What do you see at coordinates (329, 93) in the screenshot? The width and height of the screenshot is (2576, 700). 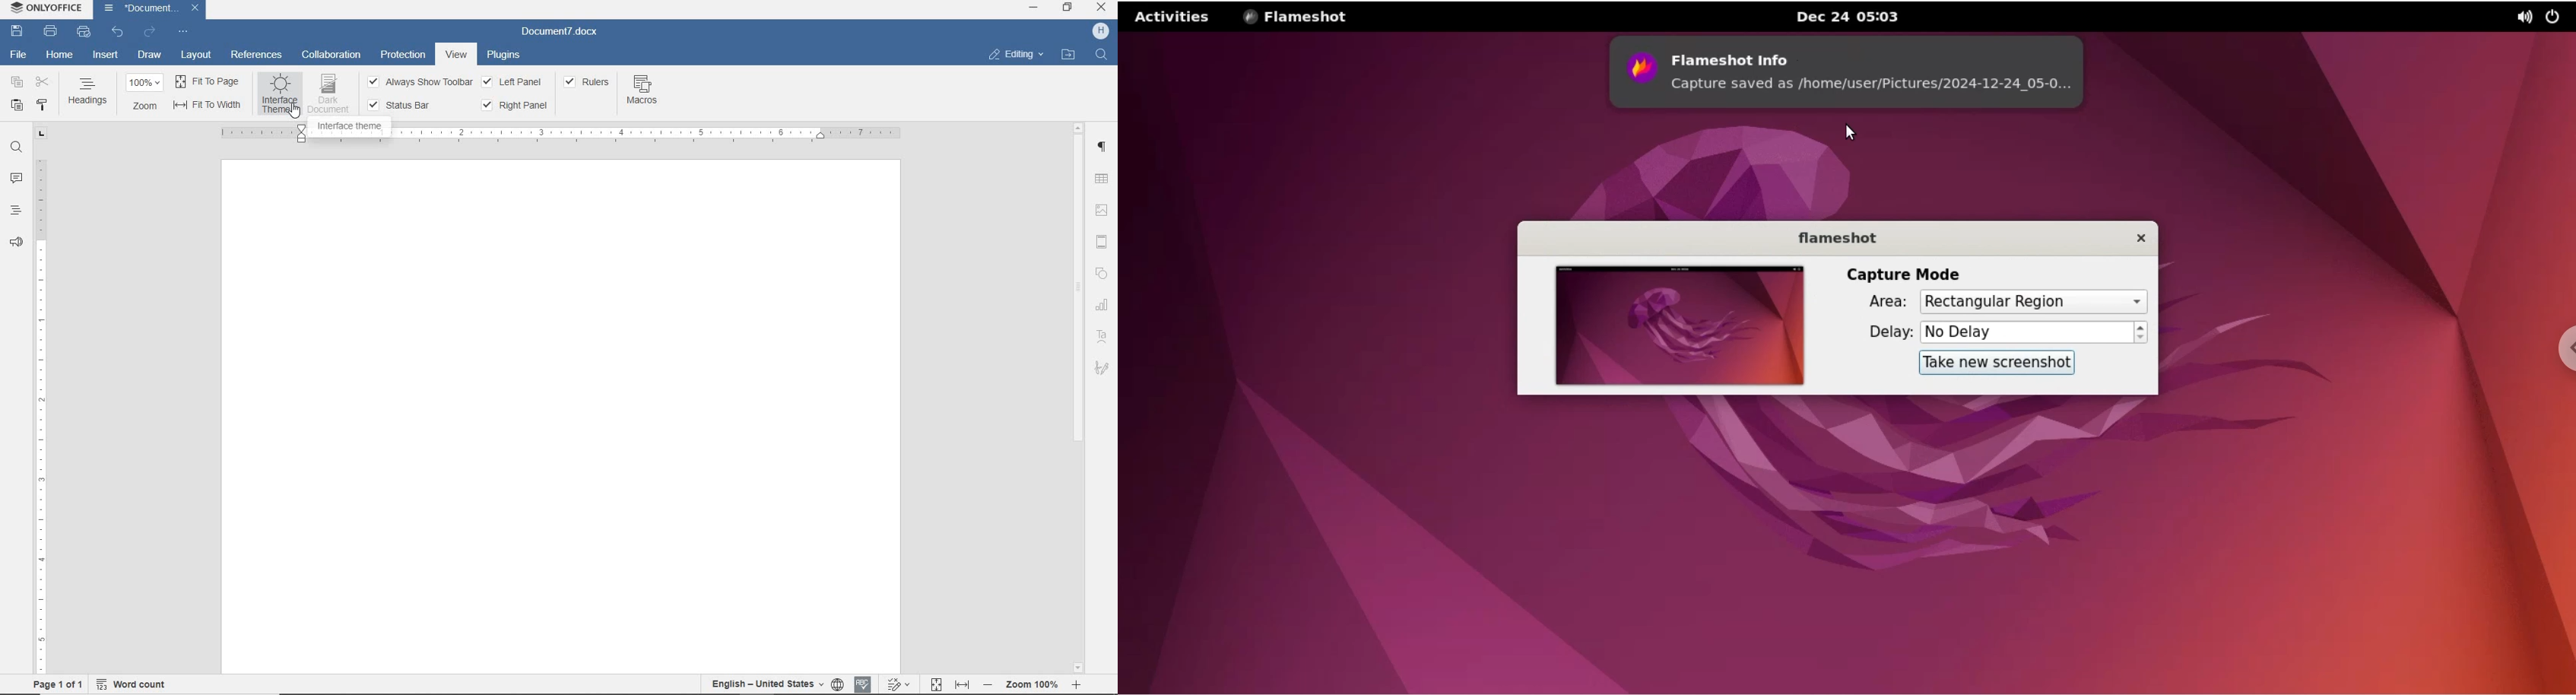 I see `DARK DOCUMENT` at bounding box center [329, 93].